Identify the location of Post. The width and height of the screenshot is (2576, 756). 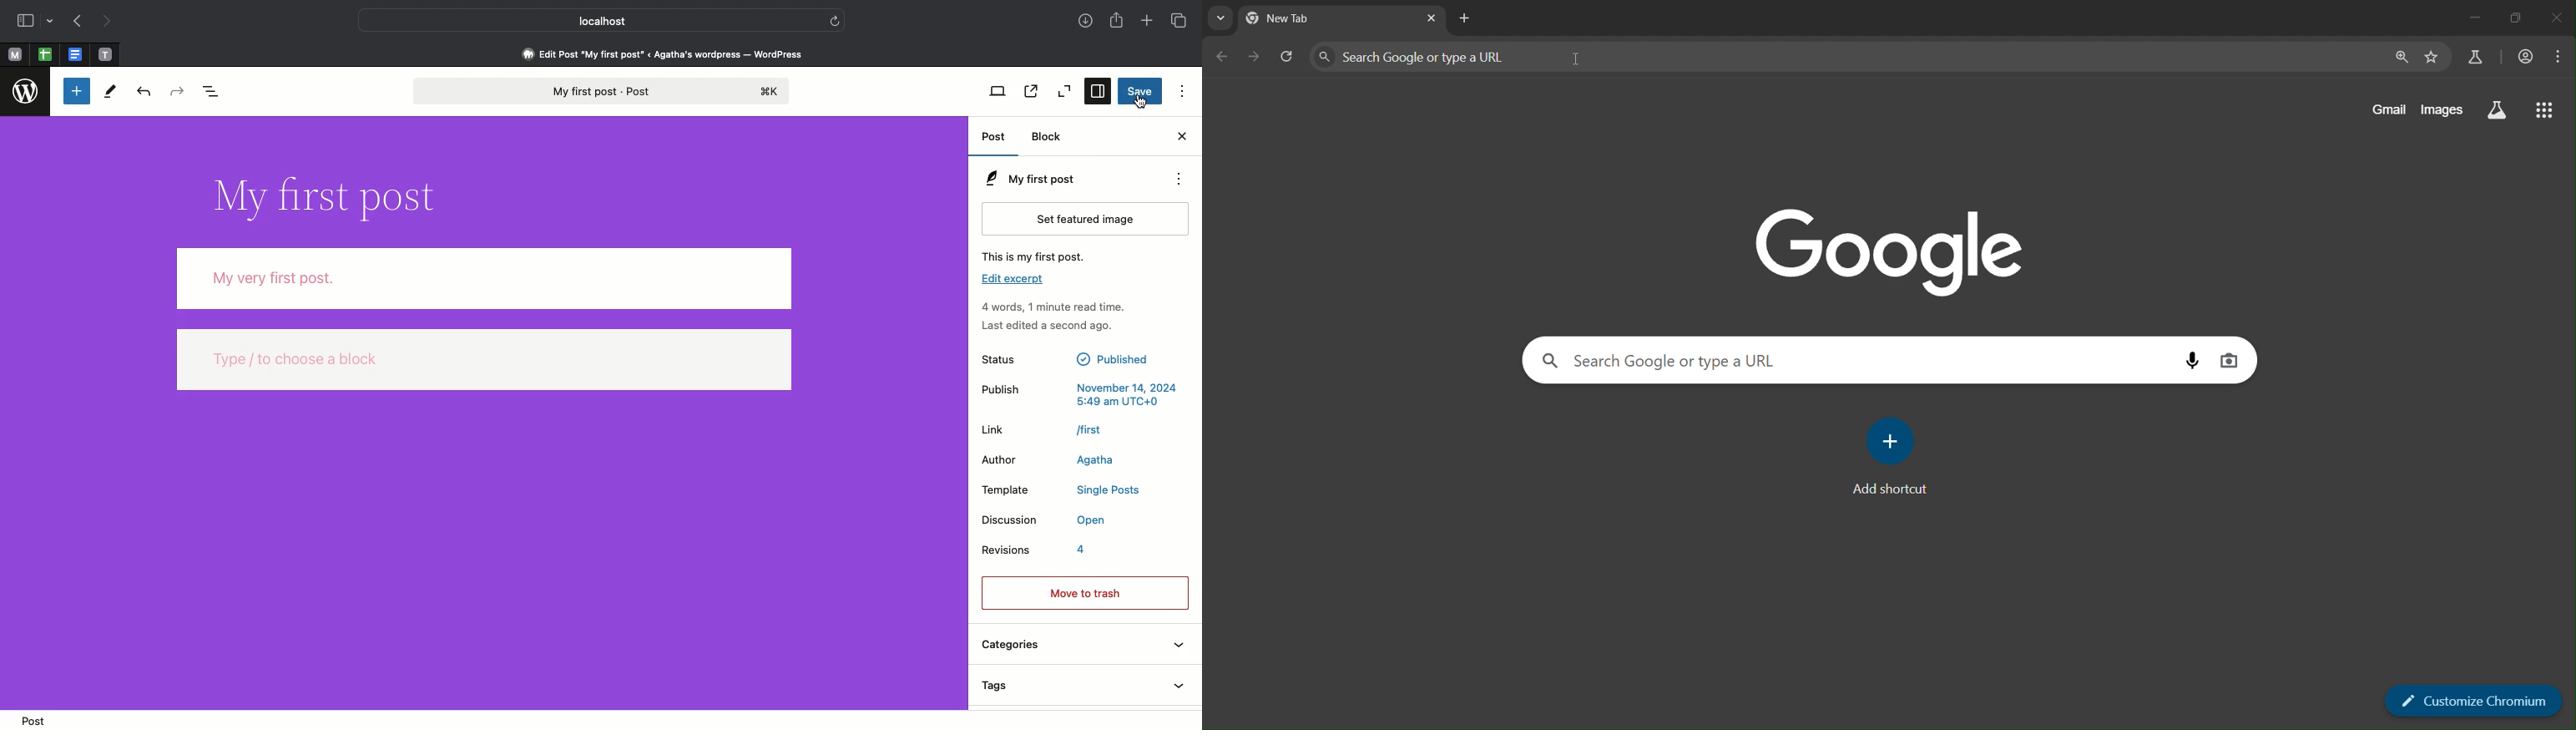
(996, 139).